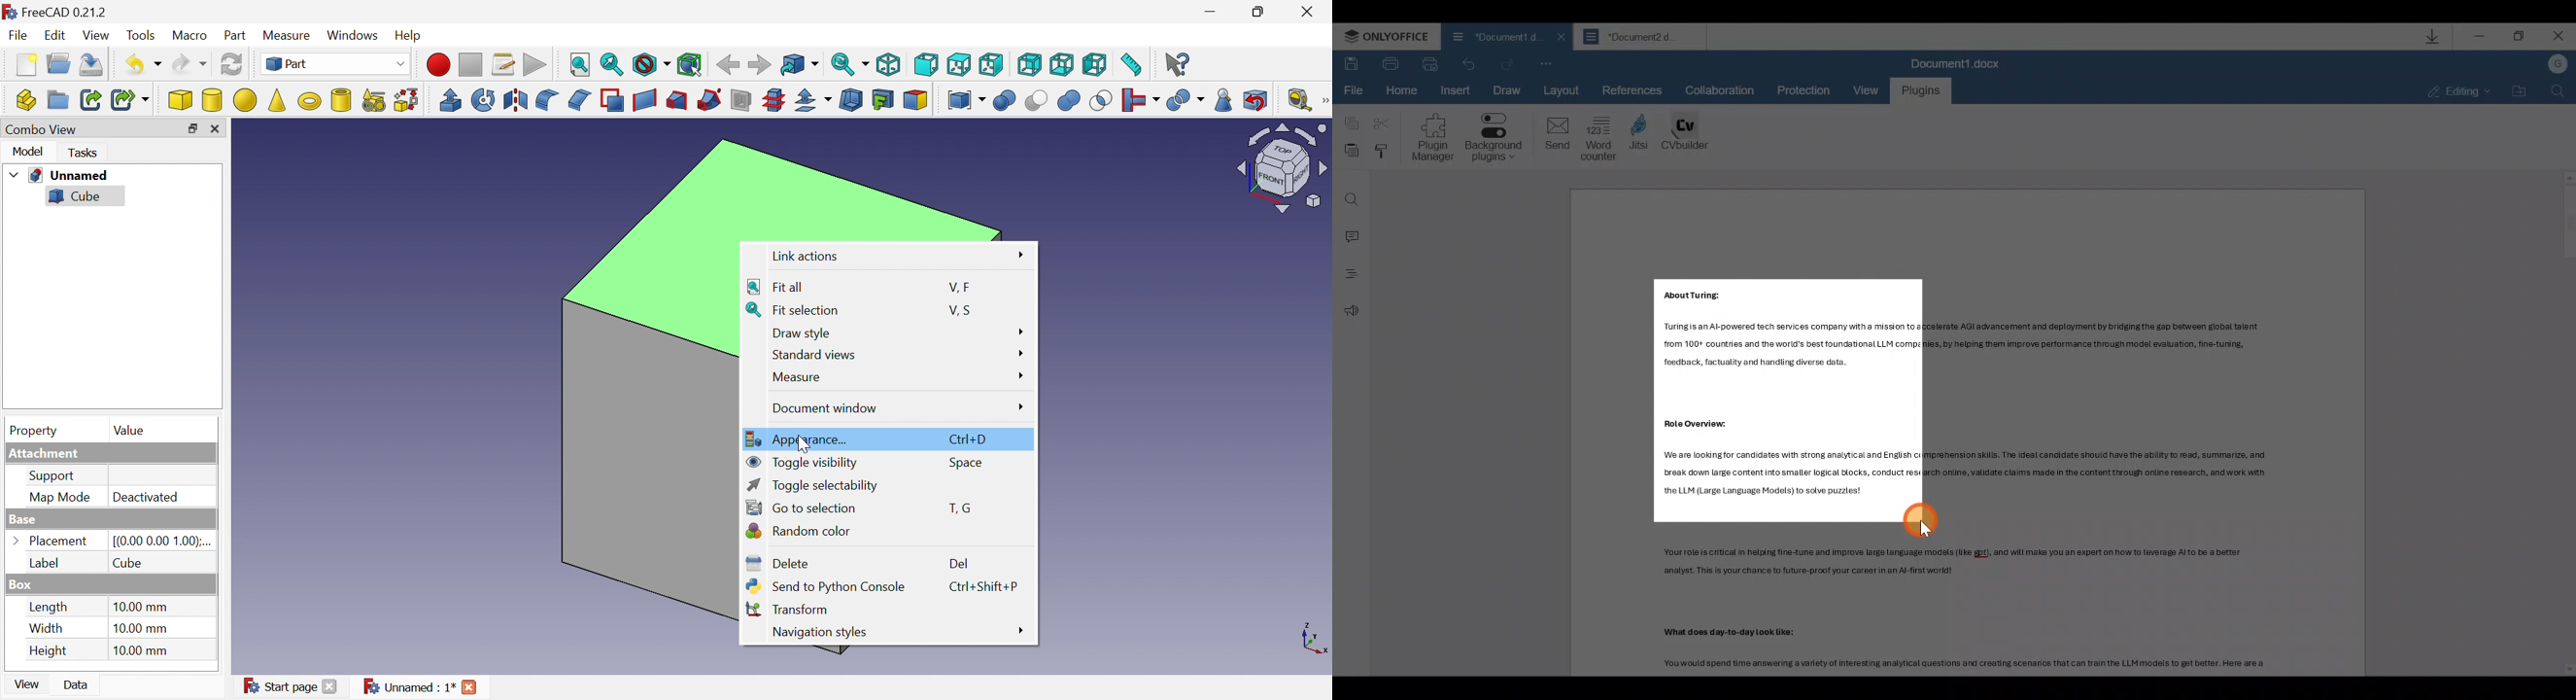  What do you see at coordinates (991, 64) in the screenshot?
I see `Right` at bounding box center [991, 64].